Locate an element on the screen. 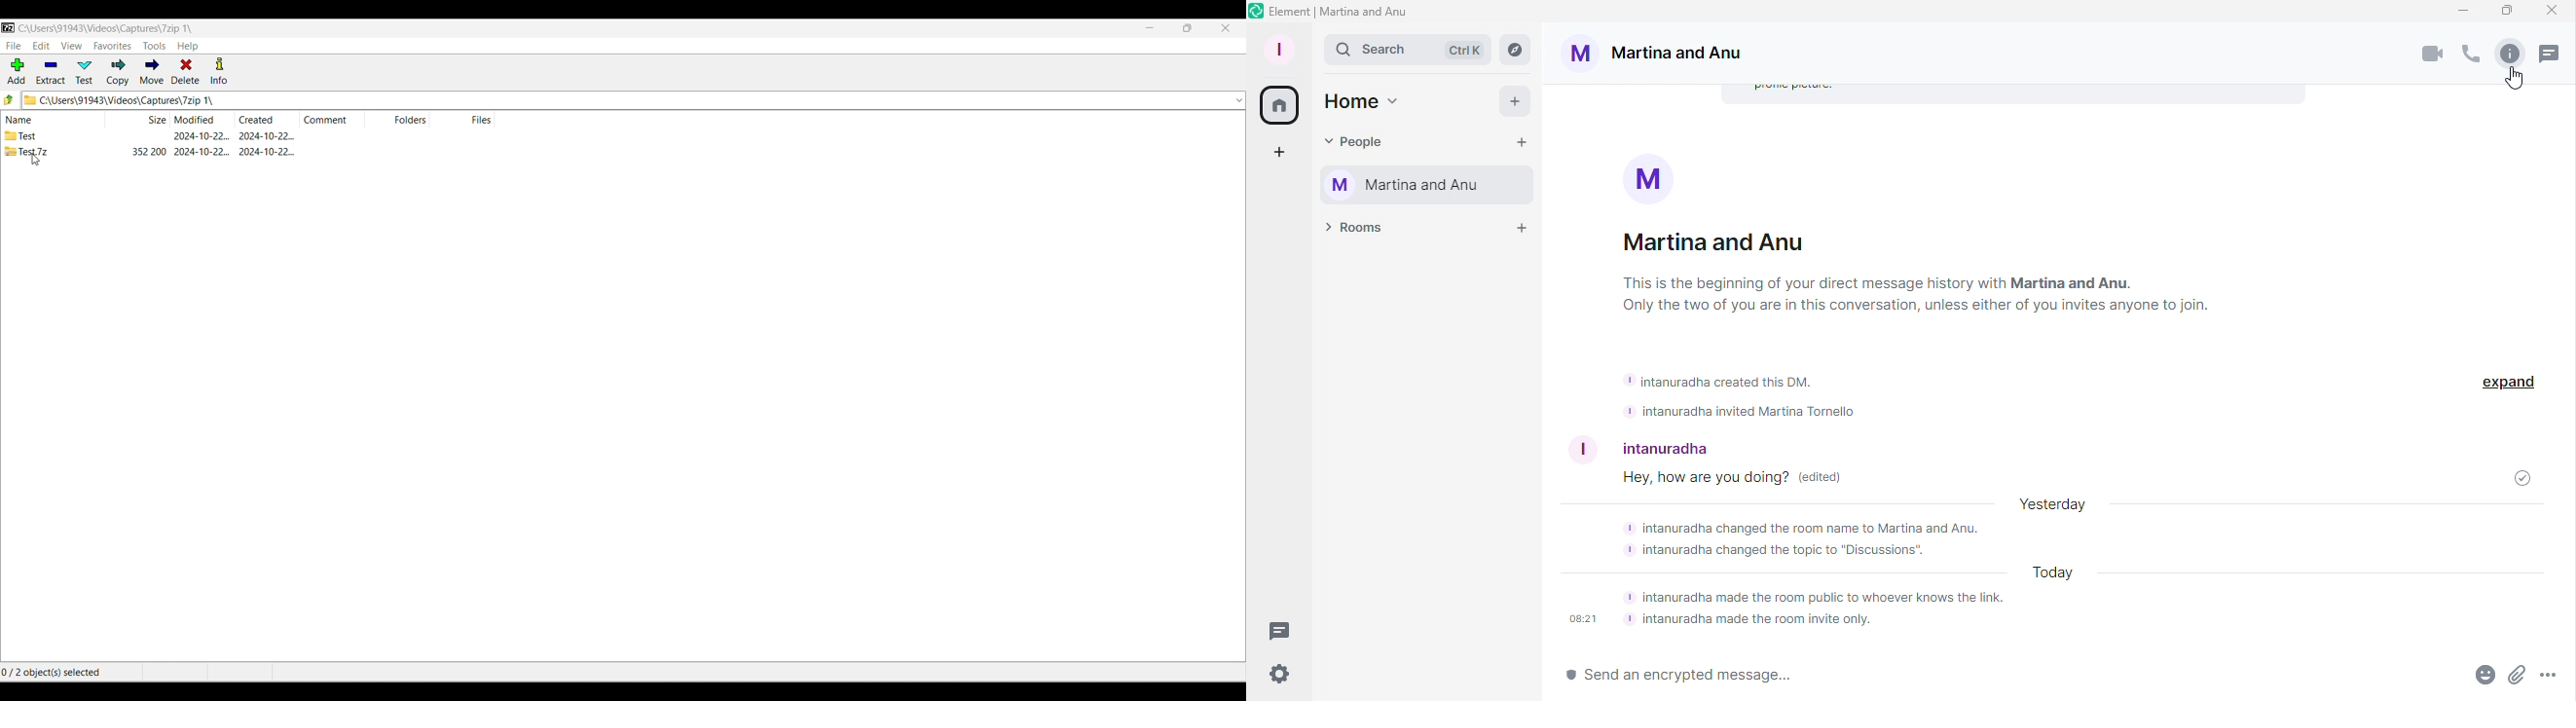  Martina and Anu is located at coordinates (1669, 54).